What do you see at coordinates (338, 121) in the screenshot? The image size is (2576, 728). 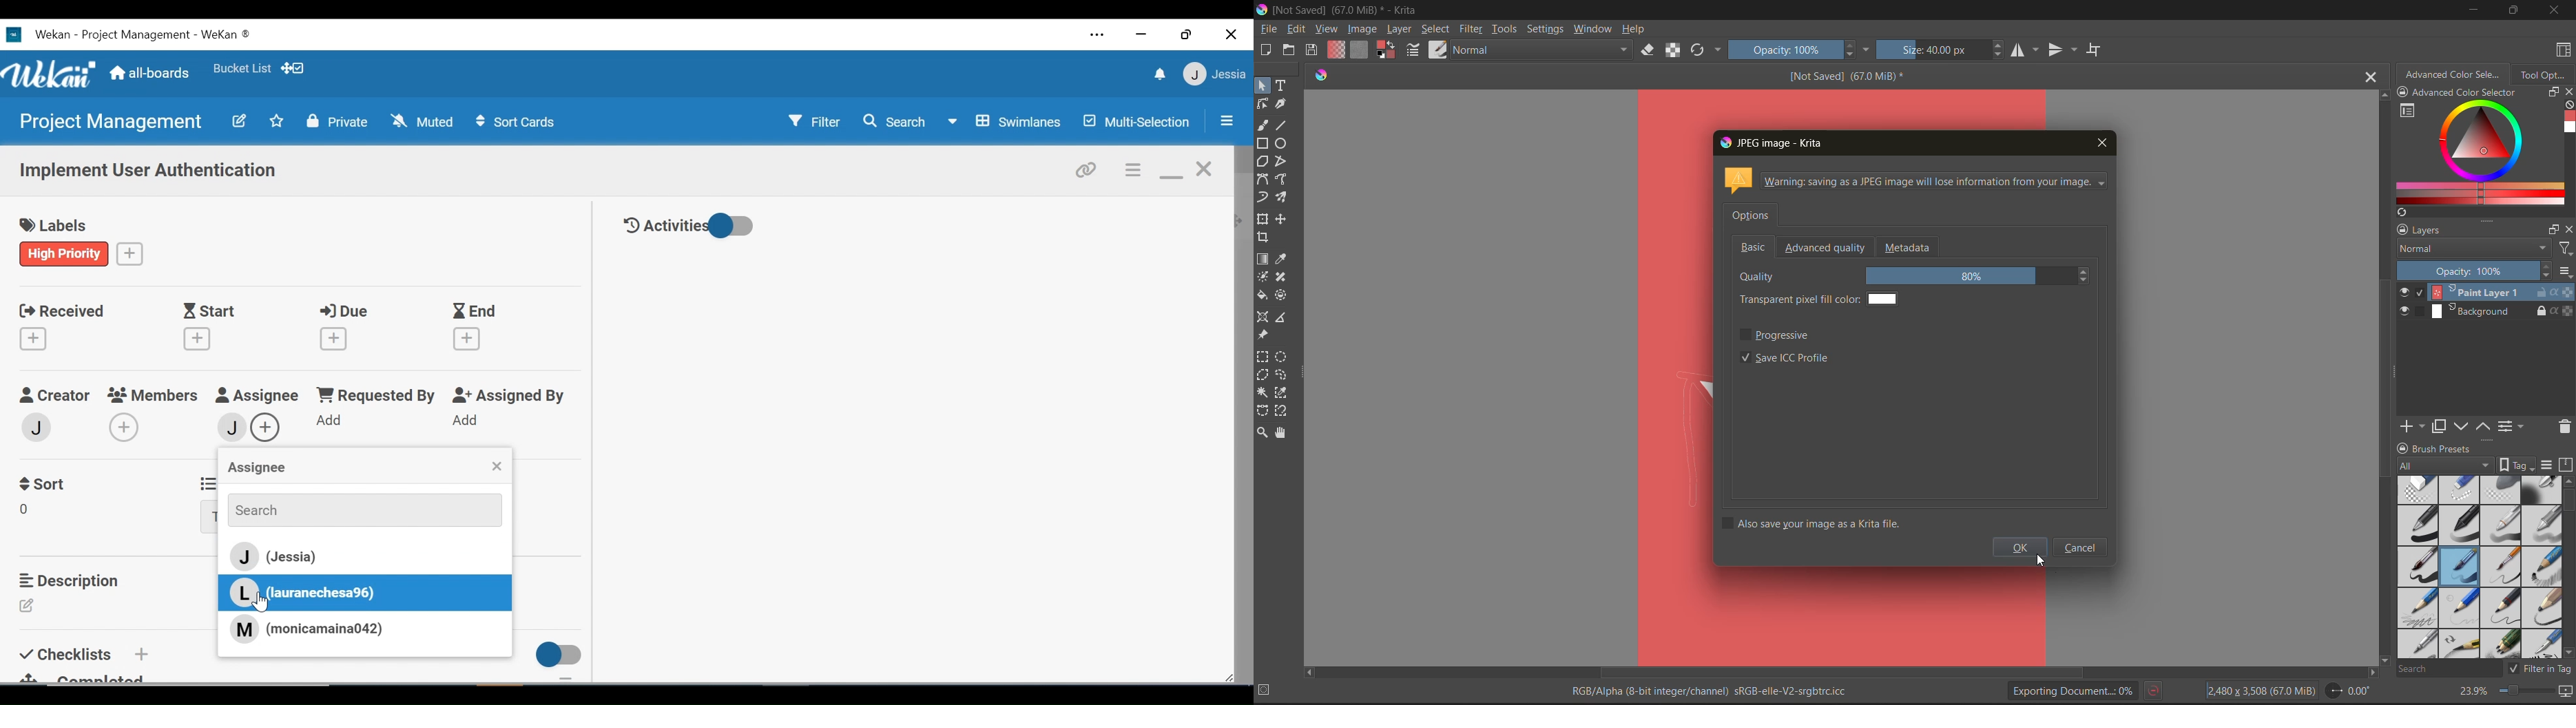 I see `Private` at bounding box center [338, 121].